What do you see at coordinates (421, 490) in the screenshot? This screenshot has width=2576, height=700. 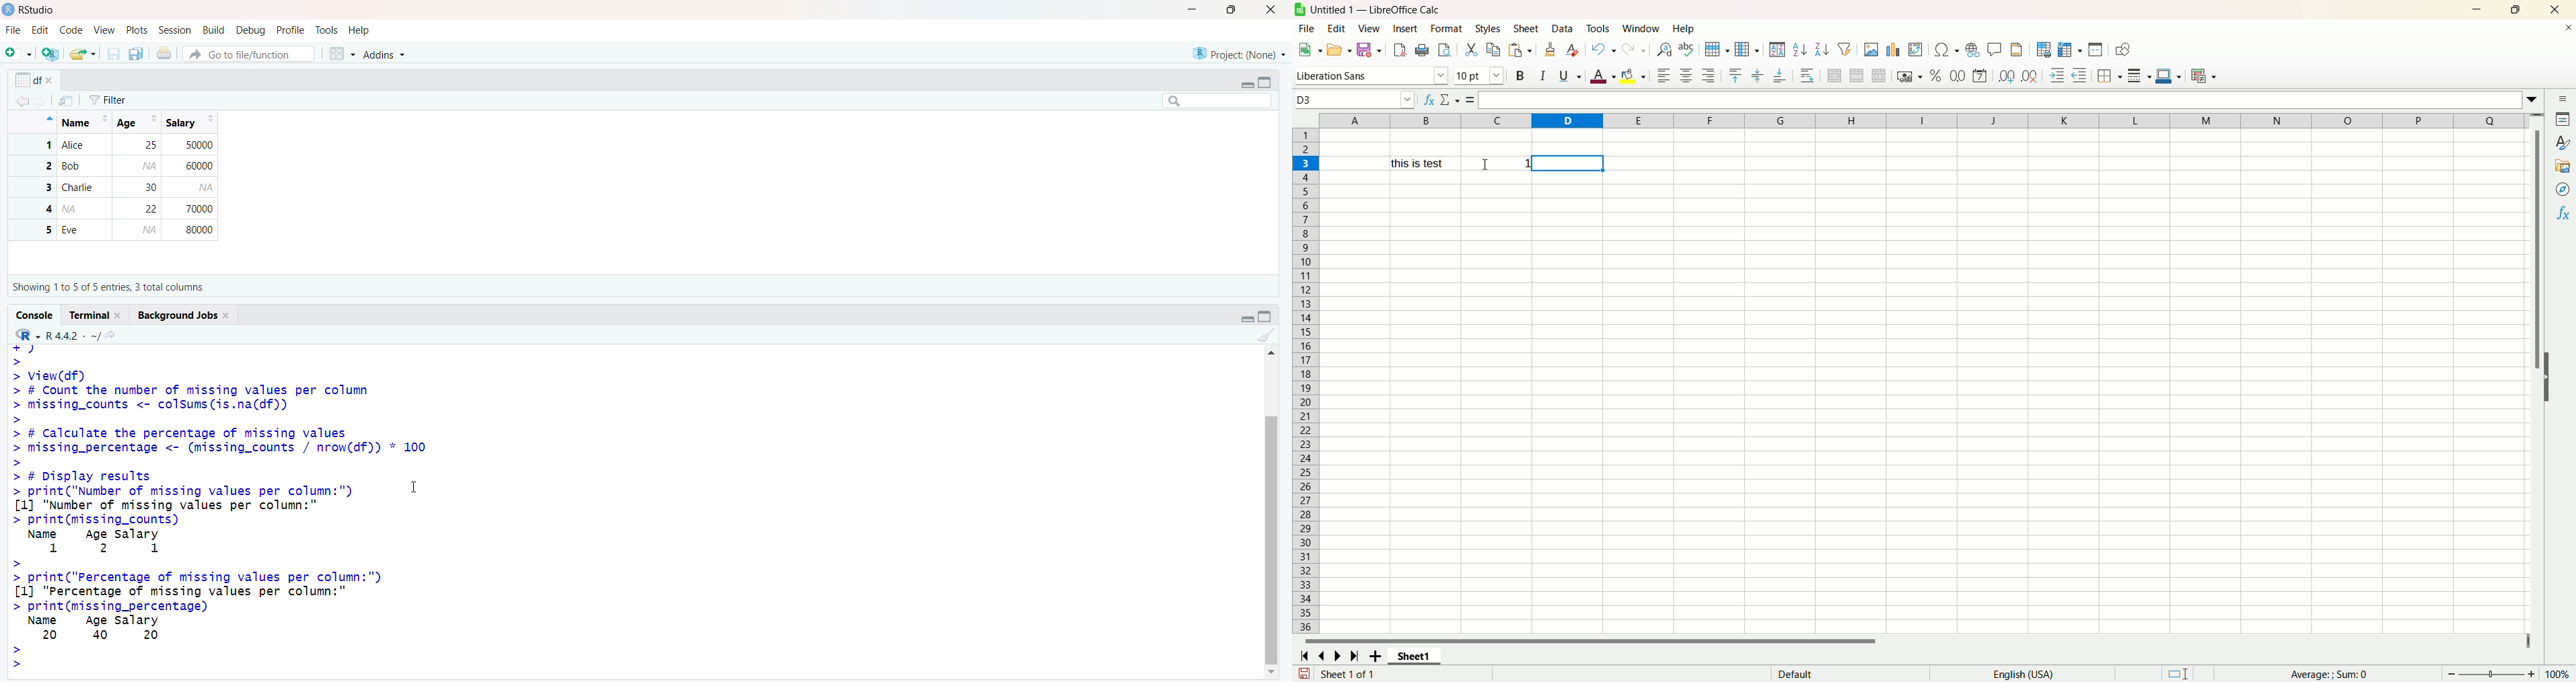 I see `Text cursor` at bounding box center [421, 490].